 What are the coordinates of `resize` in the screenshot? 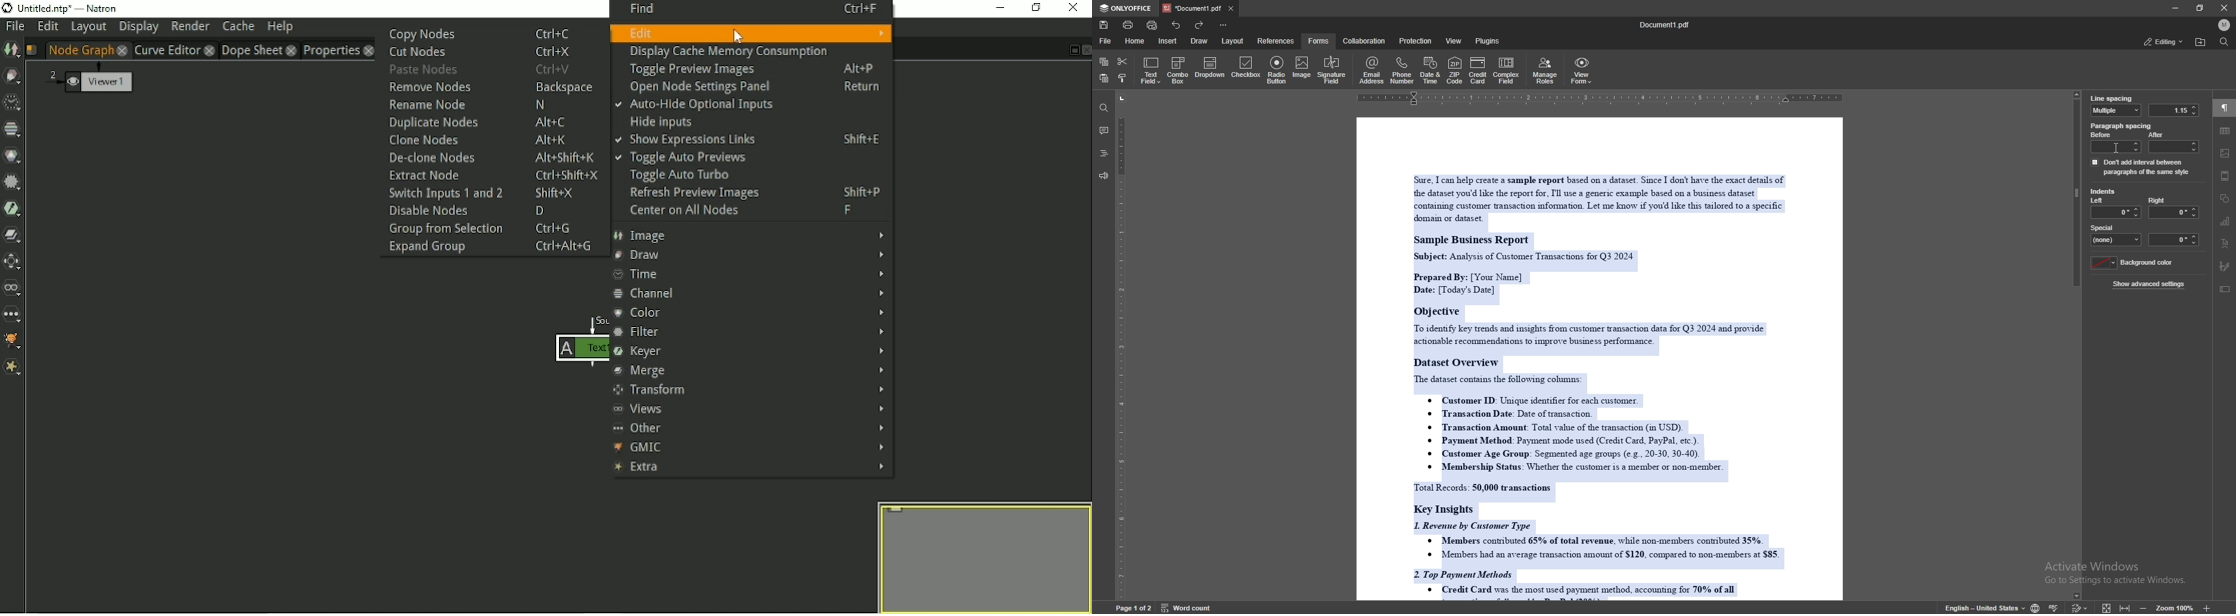 It's located at (2201, 8).